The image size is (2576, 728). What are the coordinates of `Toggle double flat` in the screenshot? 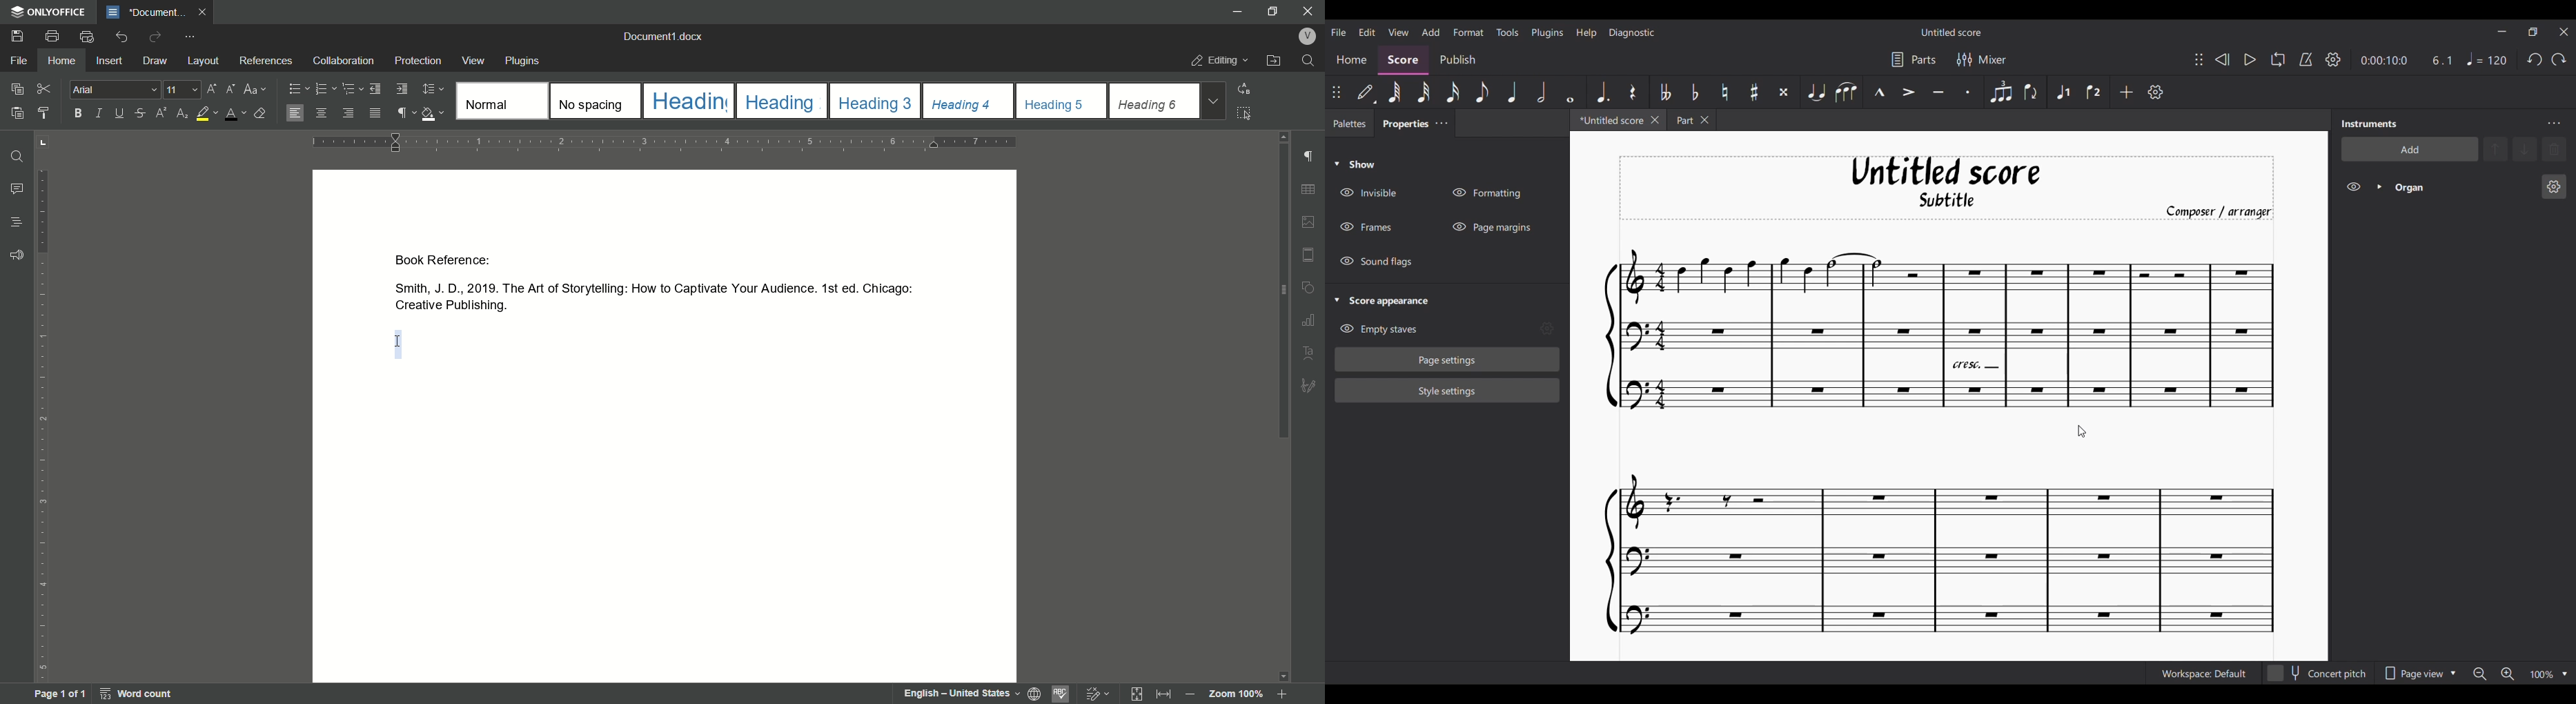 It's located at (1664, 91).